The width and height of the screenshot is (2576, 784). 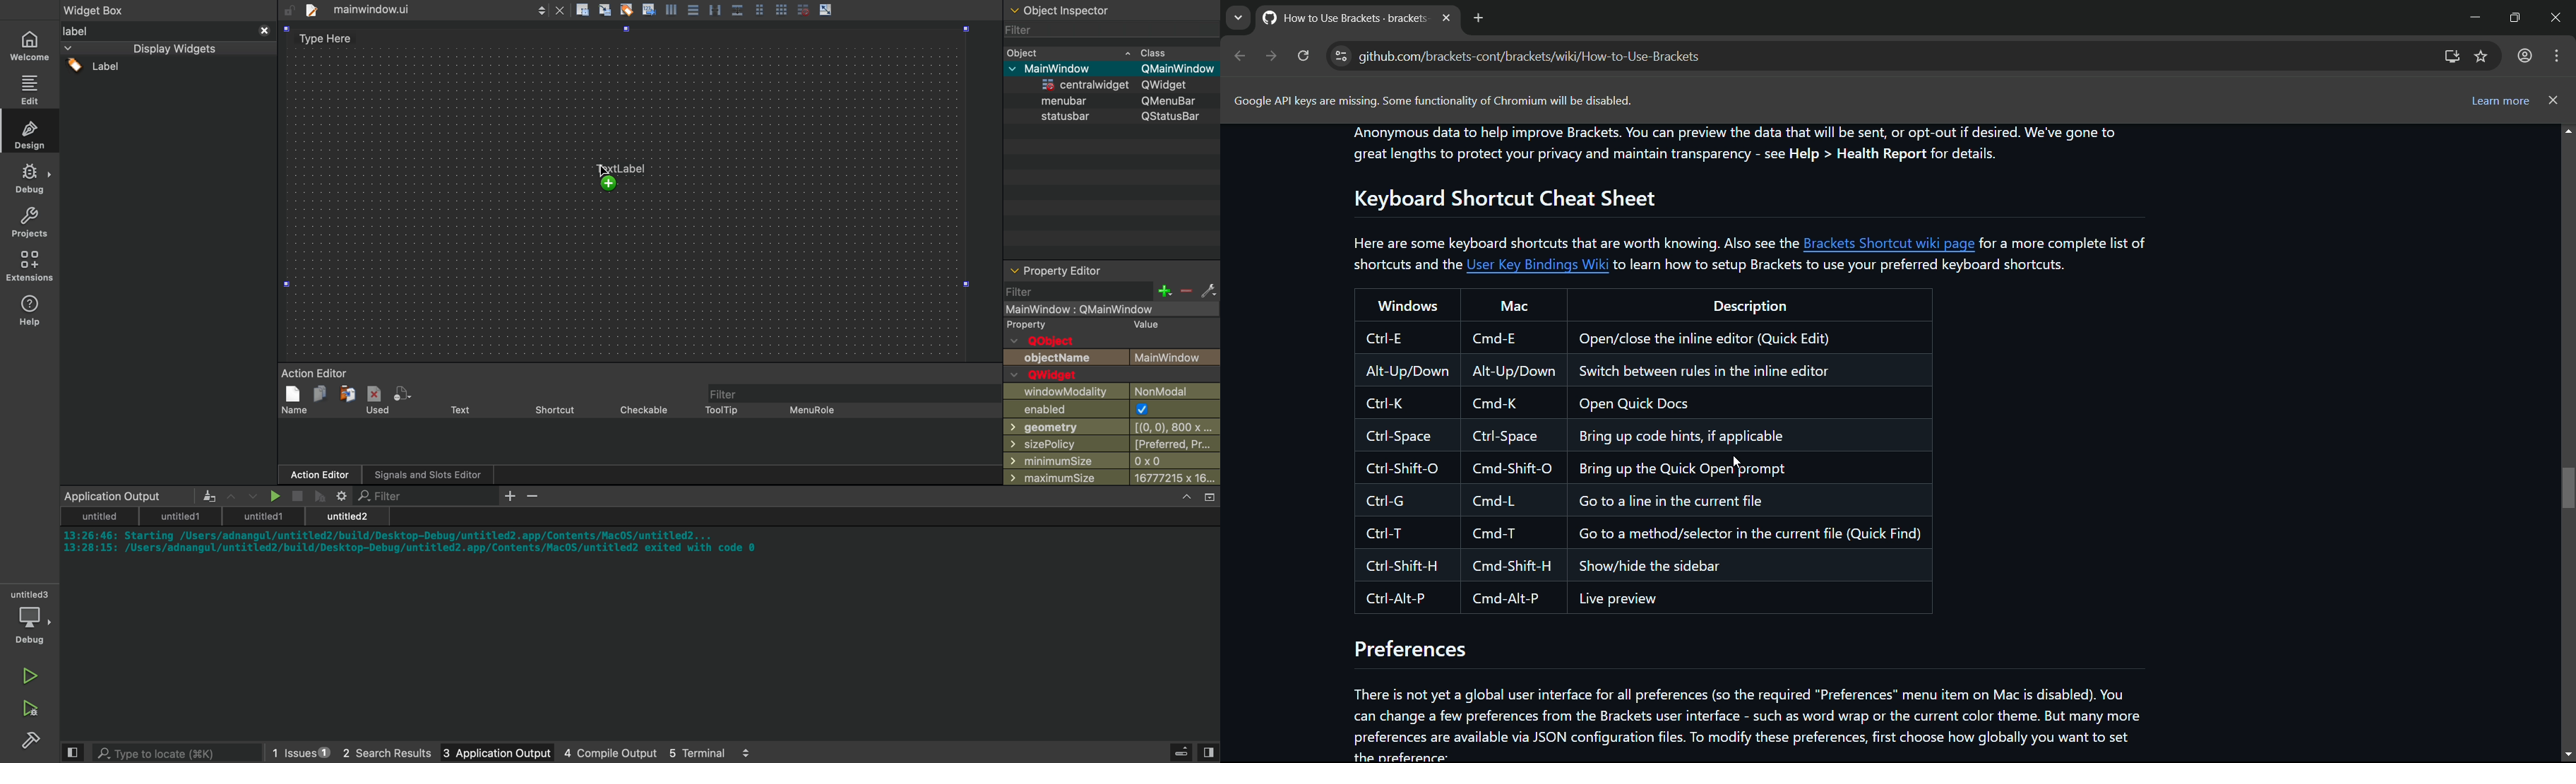 I want to click on for a more complete list of, so click(x=2065, y=242).